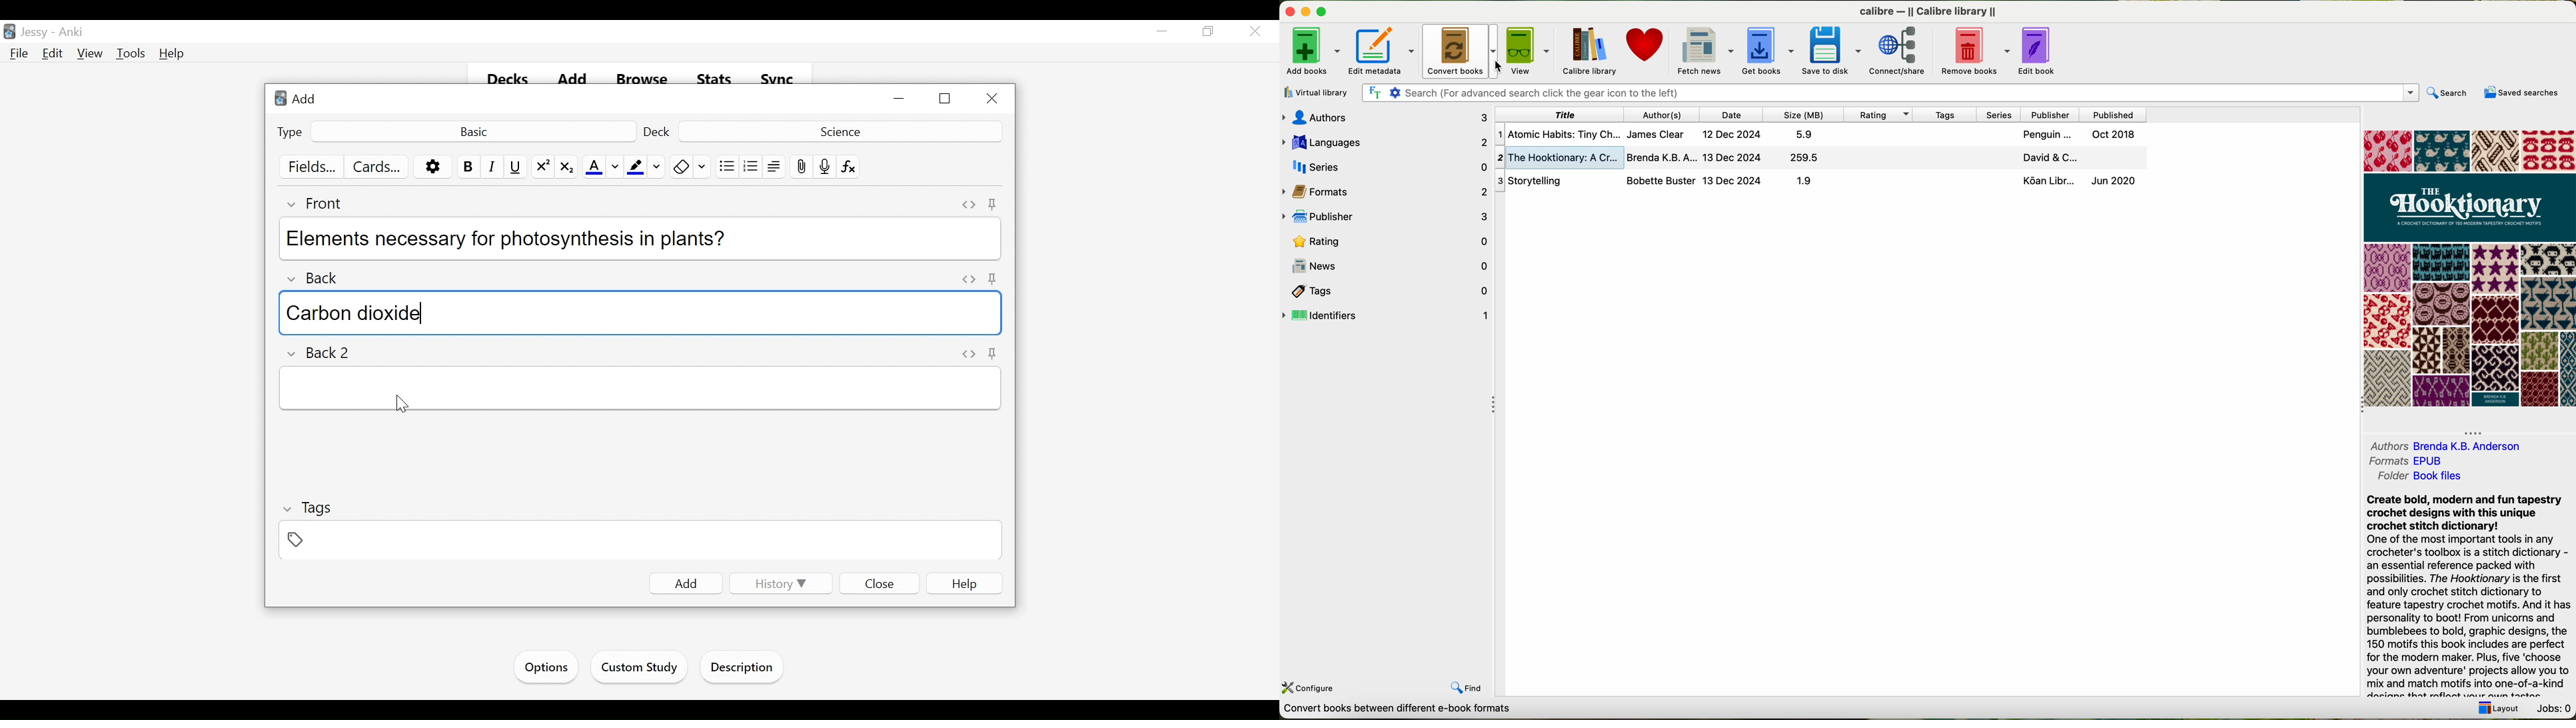 The width and height of the screenshot is (2576, 728). Describe the element at coordinates (2555, 707) in the screenshot. I see `Jobs: 0` at that location.